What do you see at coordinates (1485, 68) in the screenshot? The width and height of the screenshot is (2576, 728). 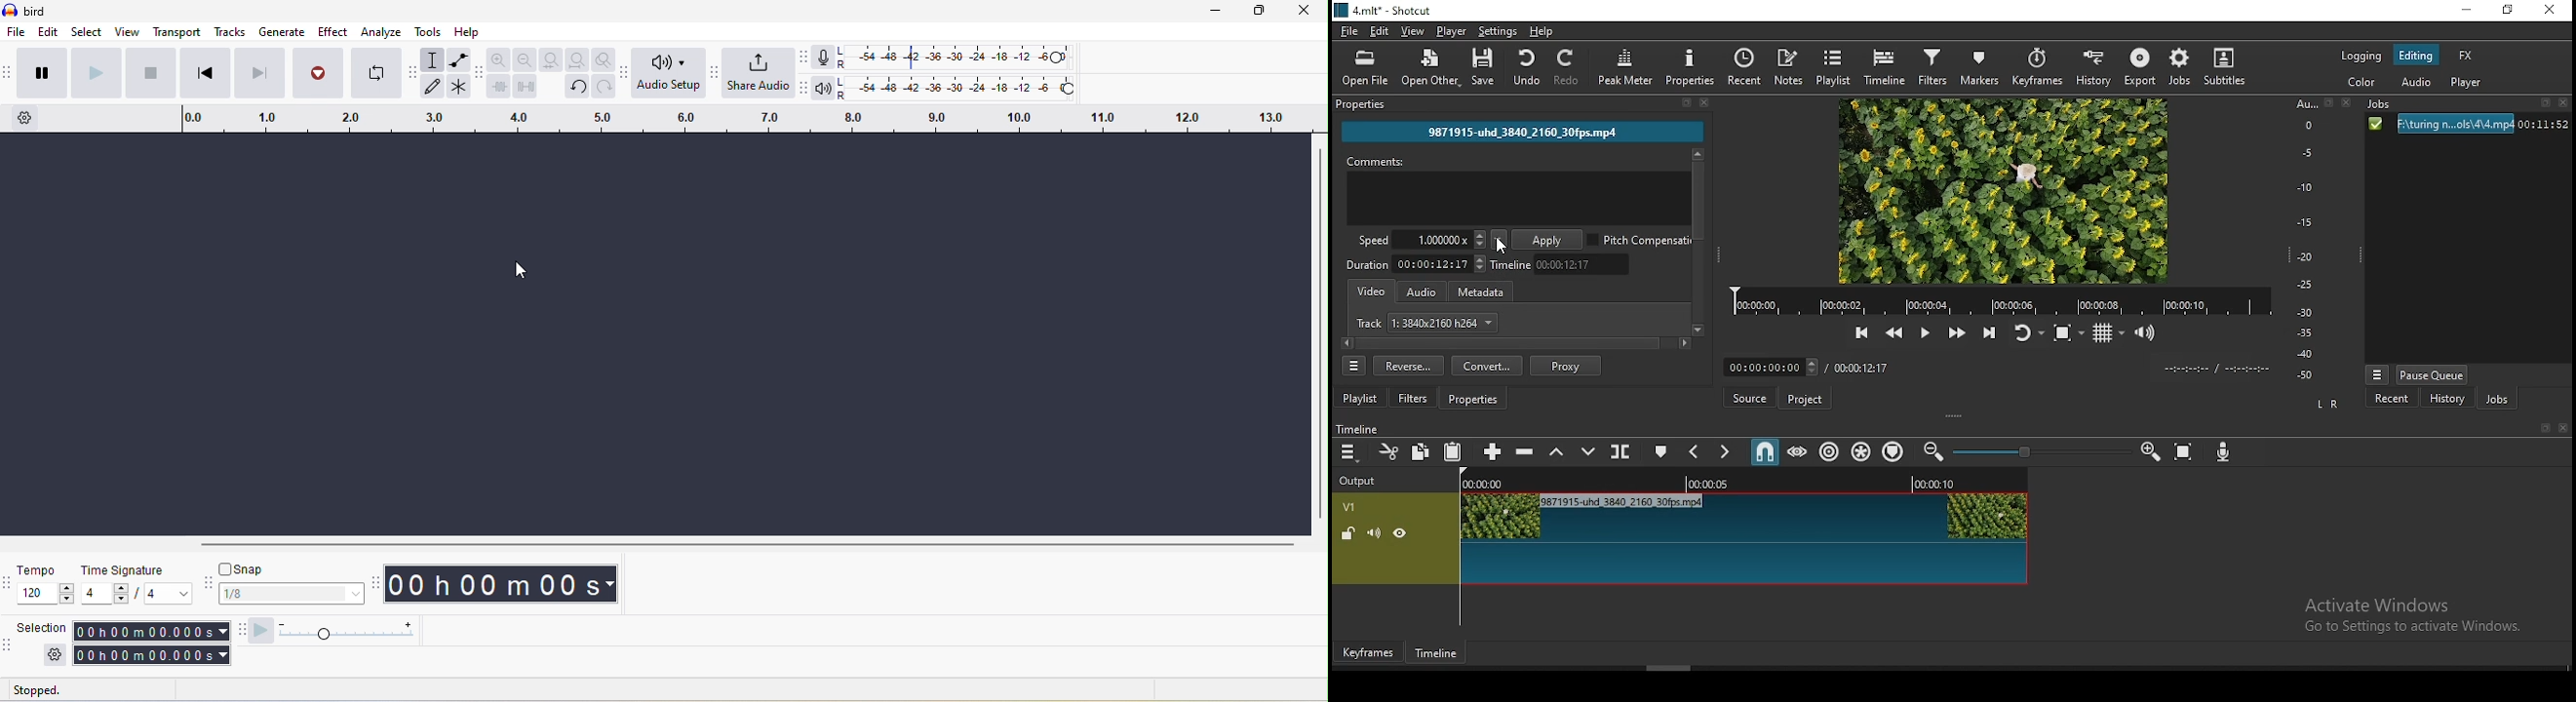 I see `save` at bounding box center [1485, 68].